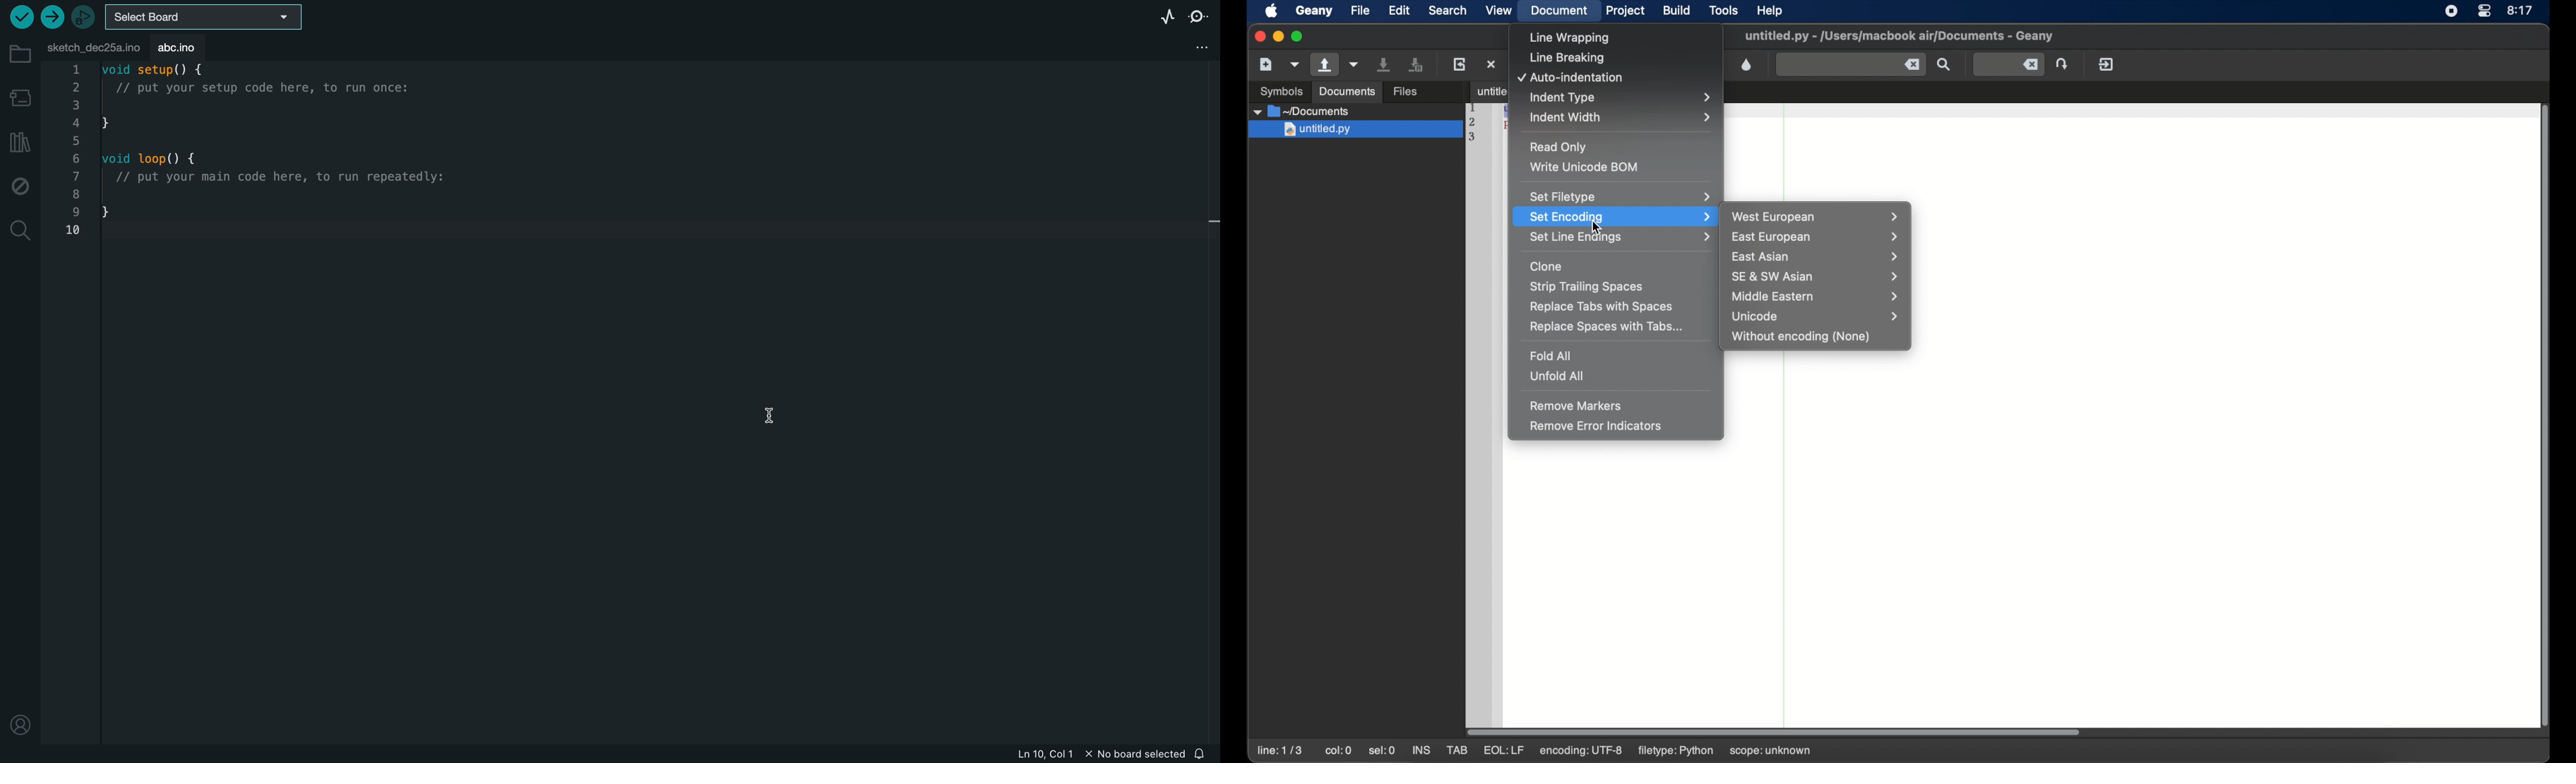 The width and height of the screenshot is (2576, 784). I want to click on line: 1/3, so click(1280, 750).